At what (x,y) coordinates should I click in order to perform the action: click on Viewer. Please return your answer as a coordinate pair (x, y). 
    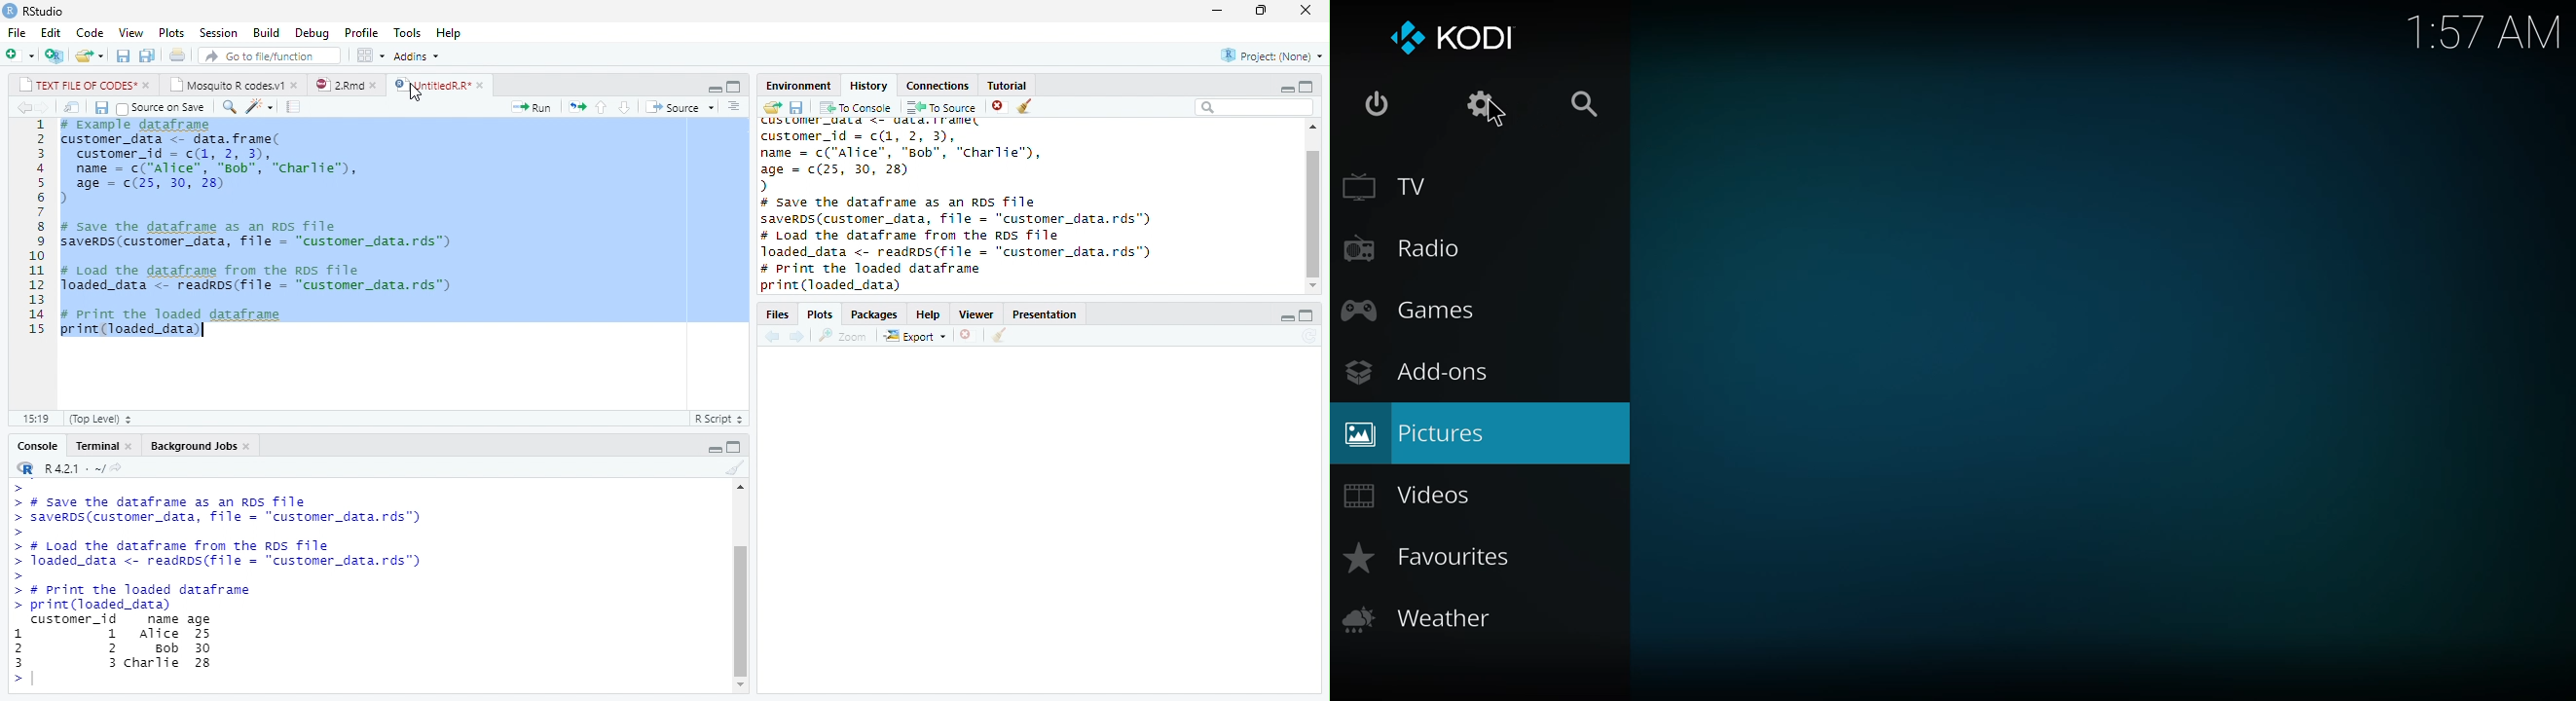
    Looking at the image, I should click on (975, 314).